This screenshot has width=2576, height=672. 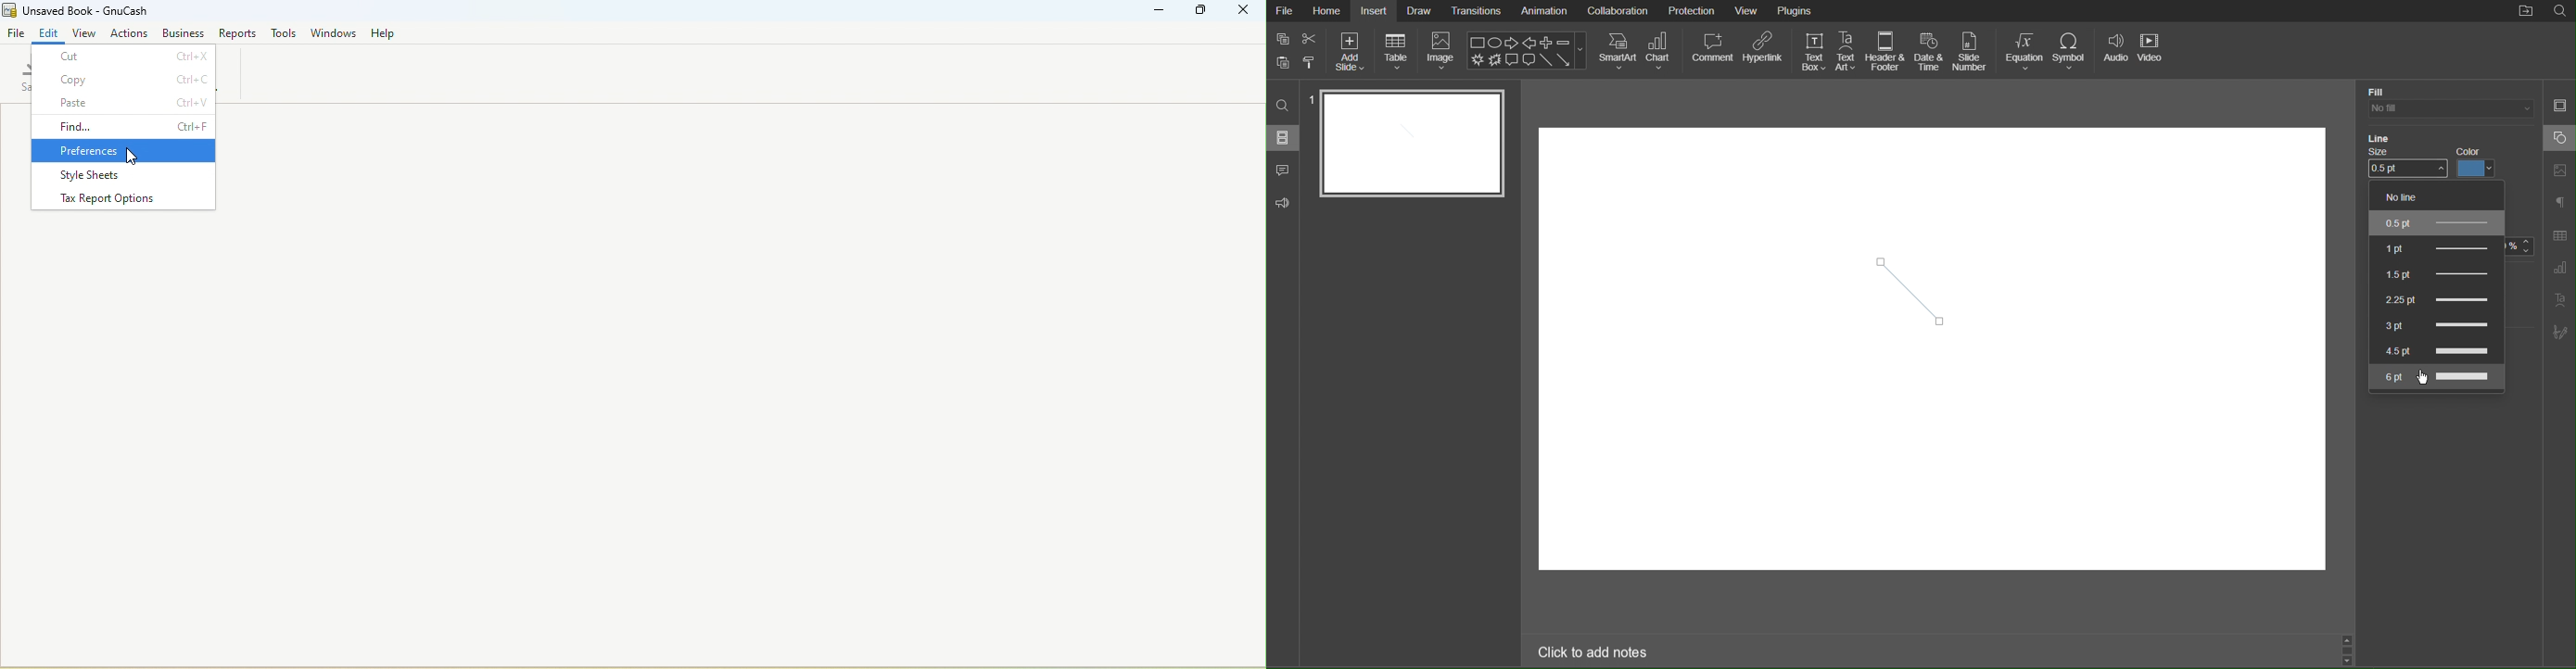 What do you see at coordinates (1929, 52) in the screenshot?
I see `Date & Time` at bounding box center [1929, 52].